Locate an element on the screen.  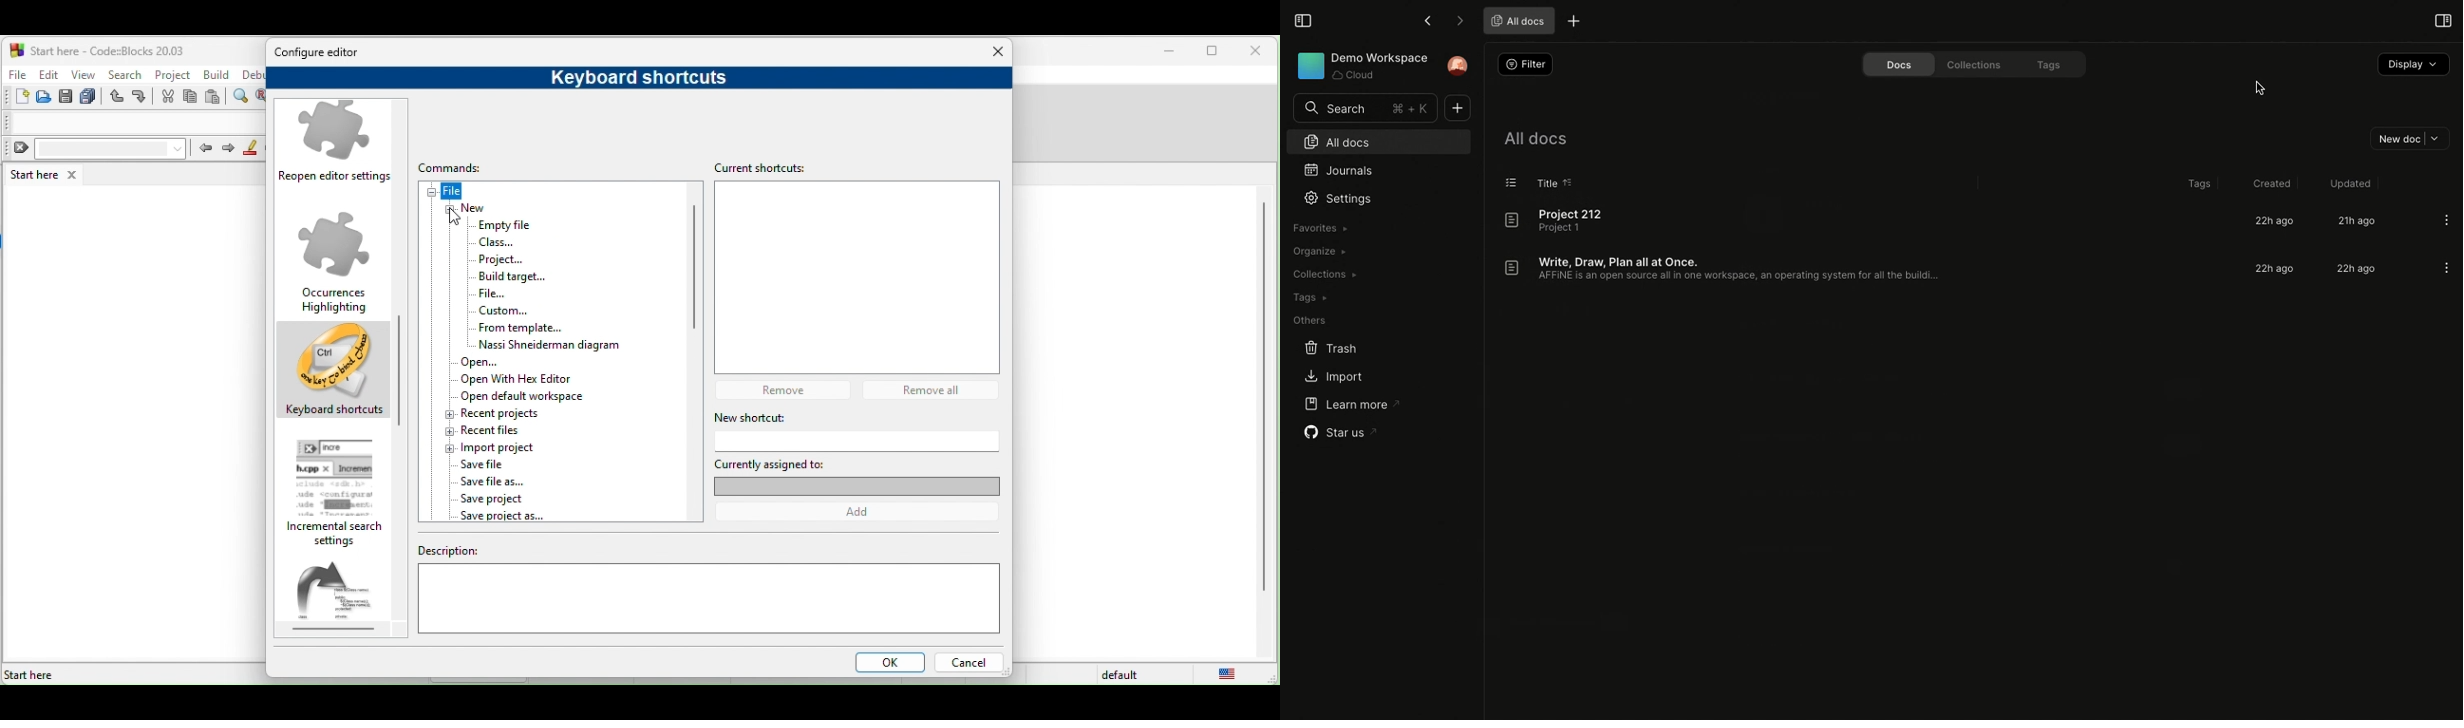
close is located at coordinates (1260, 52).